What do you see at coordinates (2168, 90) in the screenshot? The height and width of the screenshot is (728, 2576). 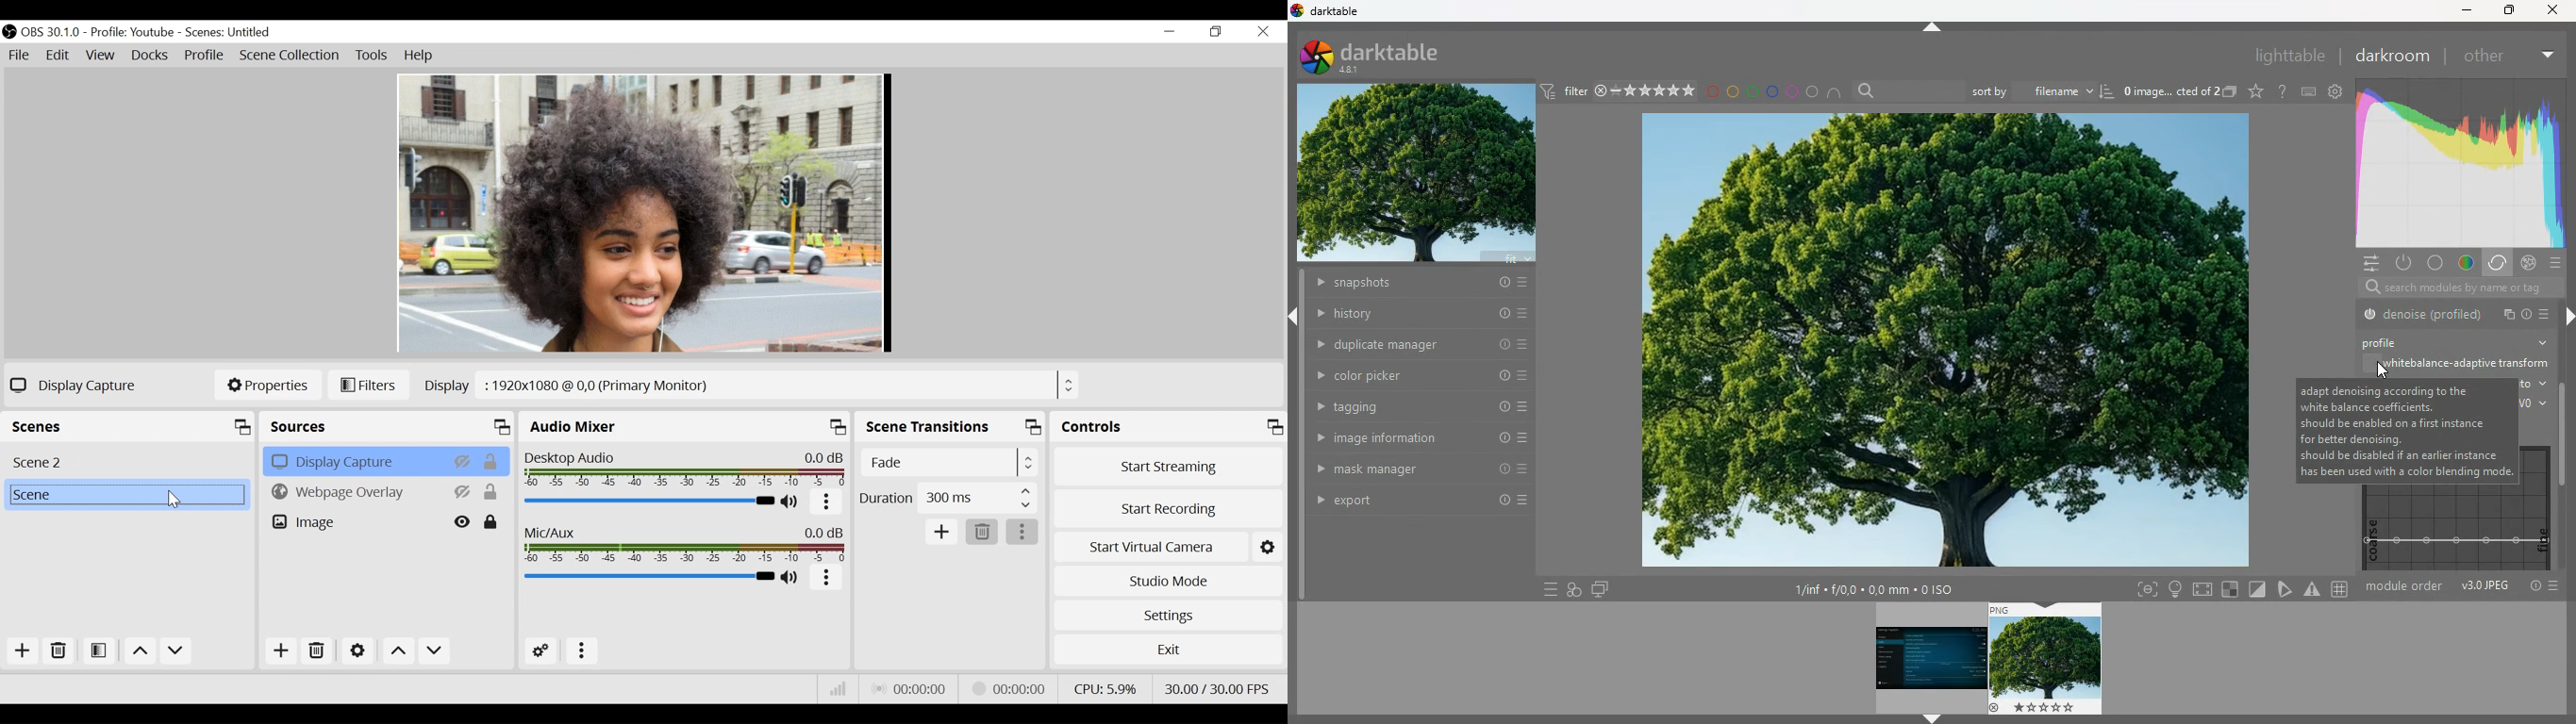 I see `image` at bounding box center [2168, 90].